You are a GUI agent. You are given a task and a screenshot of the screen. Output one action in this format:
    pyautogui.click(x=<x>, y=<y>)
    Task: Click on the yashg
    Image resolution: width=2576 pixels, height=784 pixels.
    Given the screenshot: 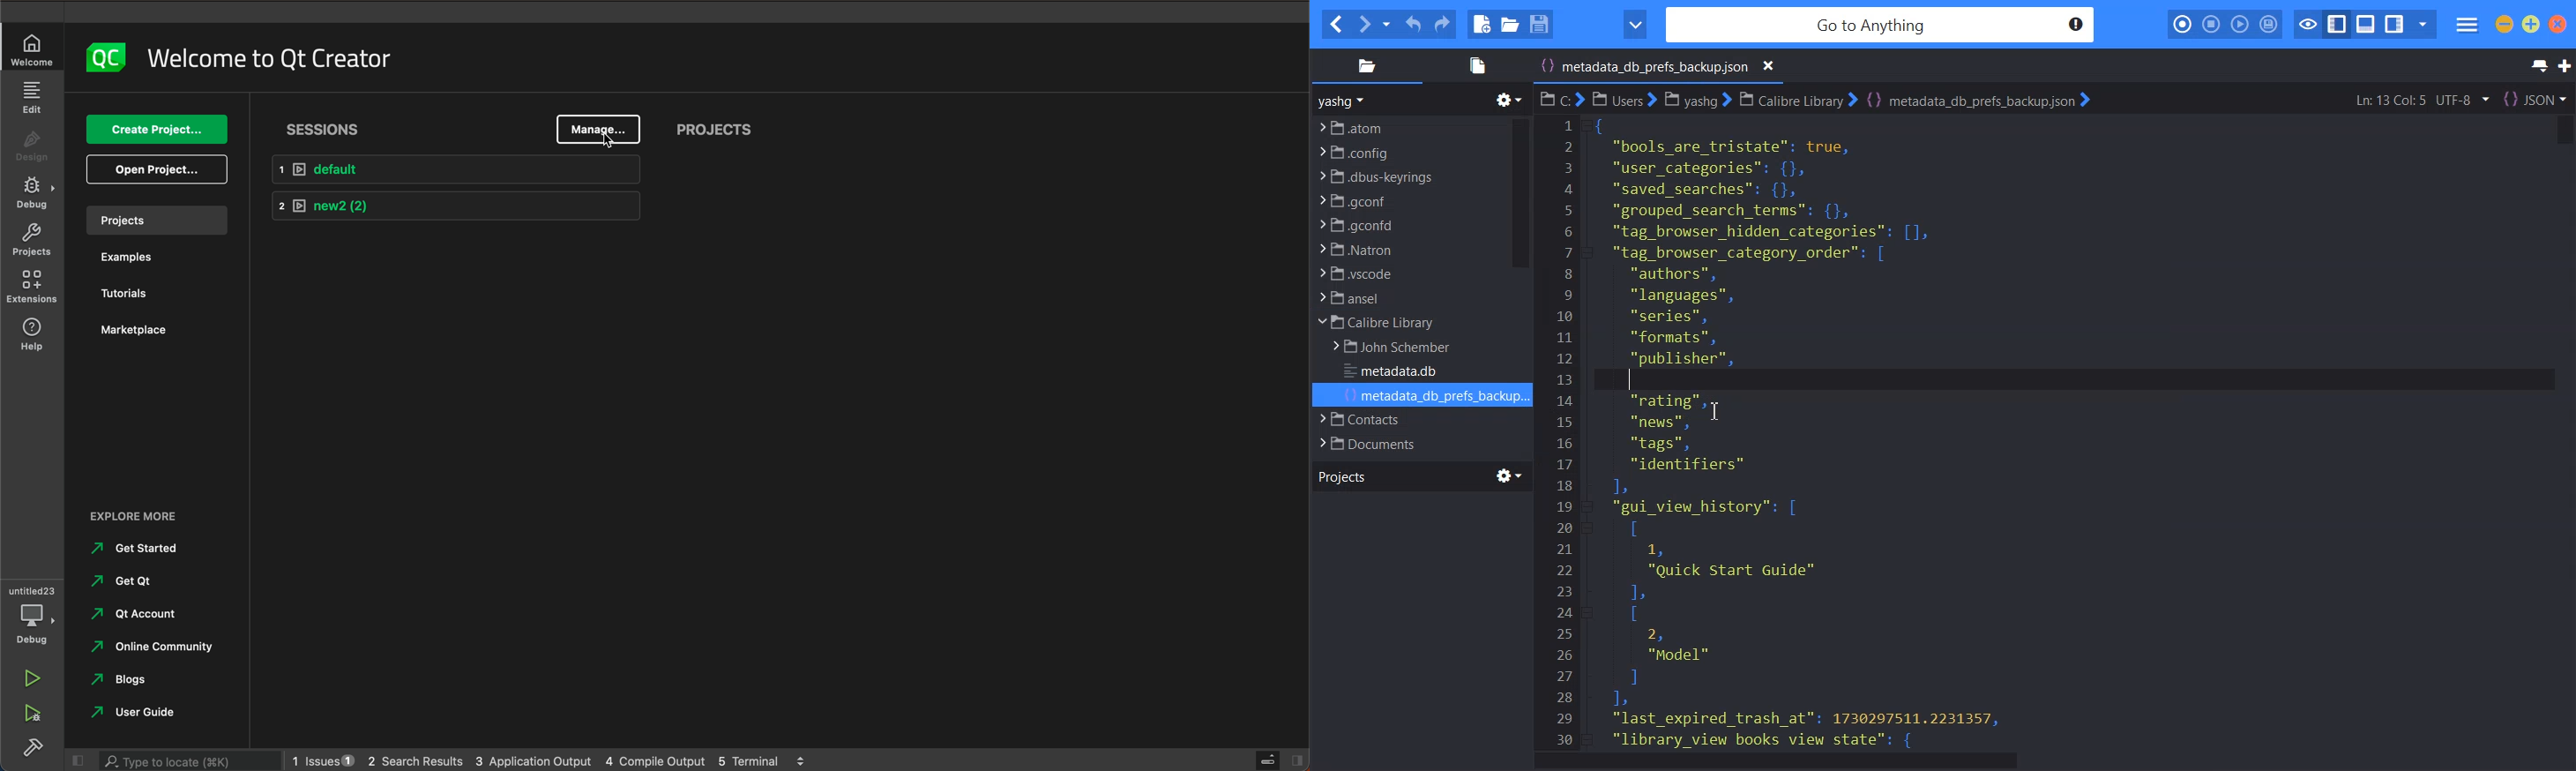 What is the action you would take?
    pyautogui.click(x=1344, y=101)
    